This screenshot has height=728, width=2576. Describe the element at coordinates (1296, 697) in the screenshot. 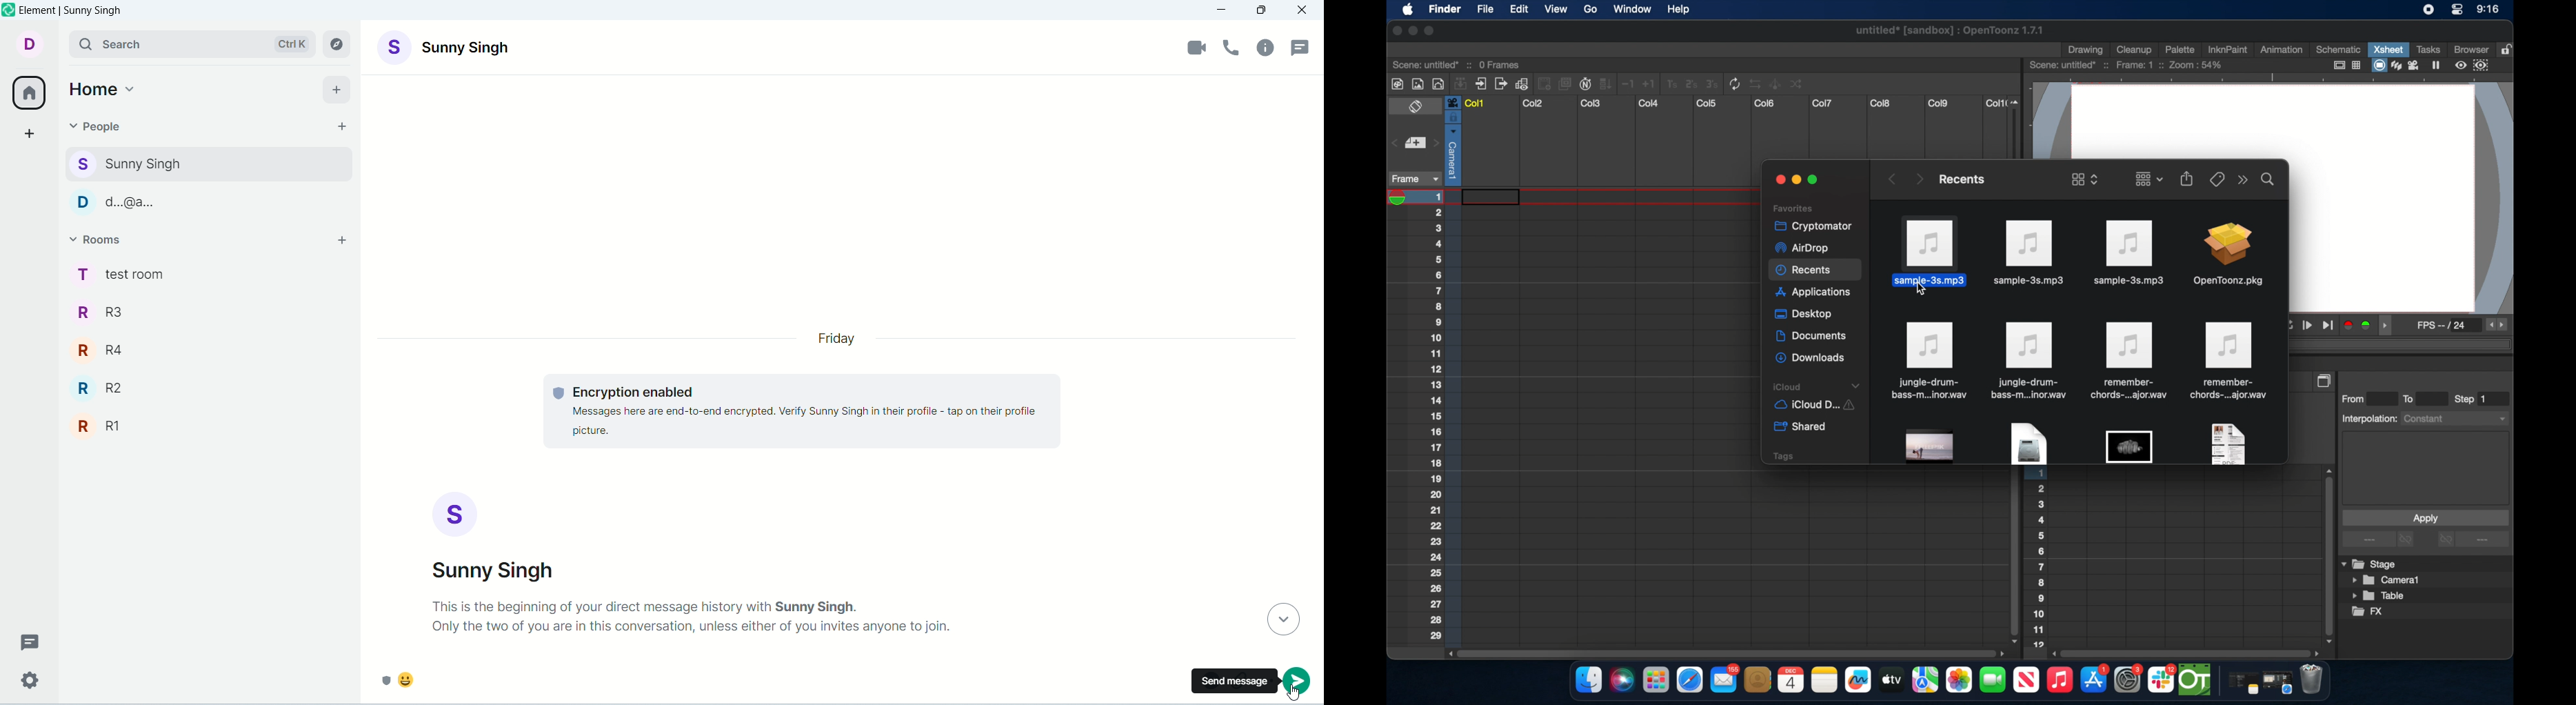

I see `pointer cursor` at that location.